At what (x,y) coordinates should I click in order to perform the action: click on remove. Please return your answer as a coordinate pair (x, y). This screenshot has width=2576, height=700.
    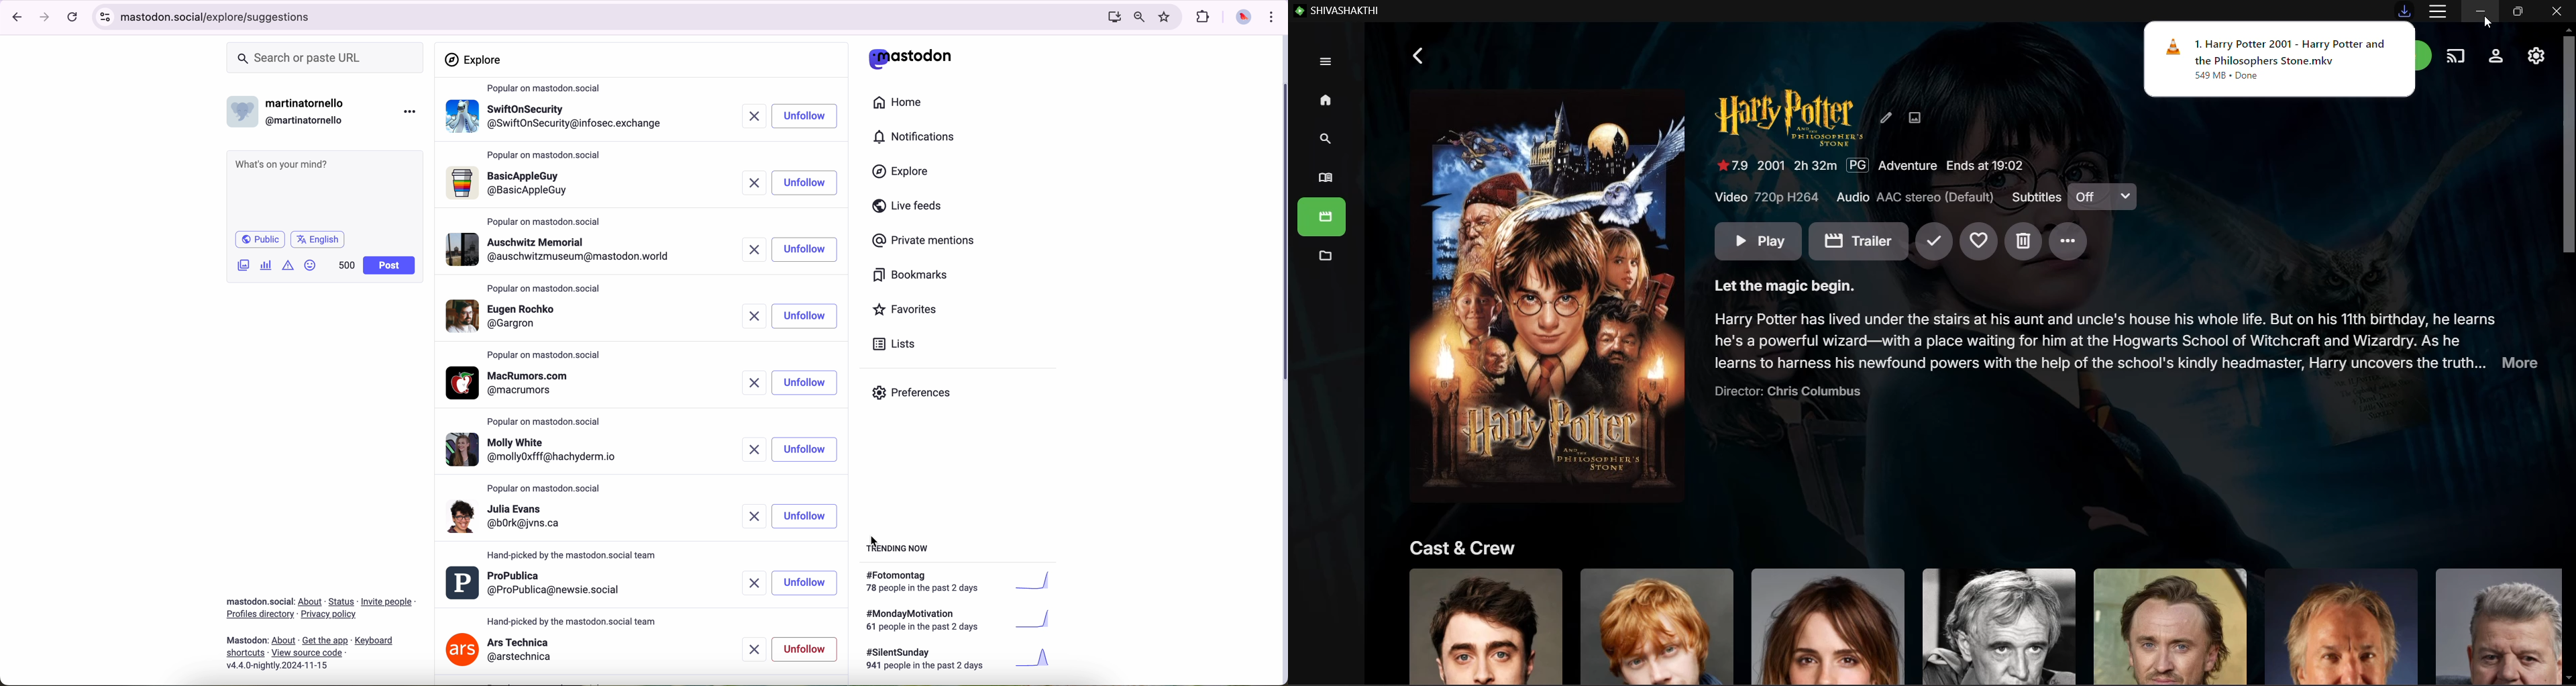
    Looking at the image, I should click on (758, 649).